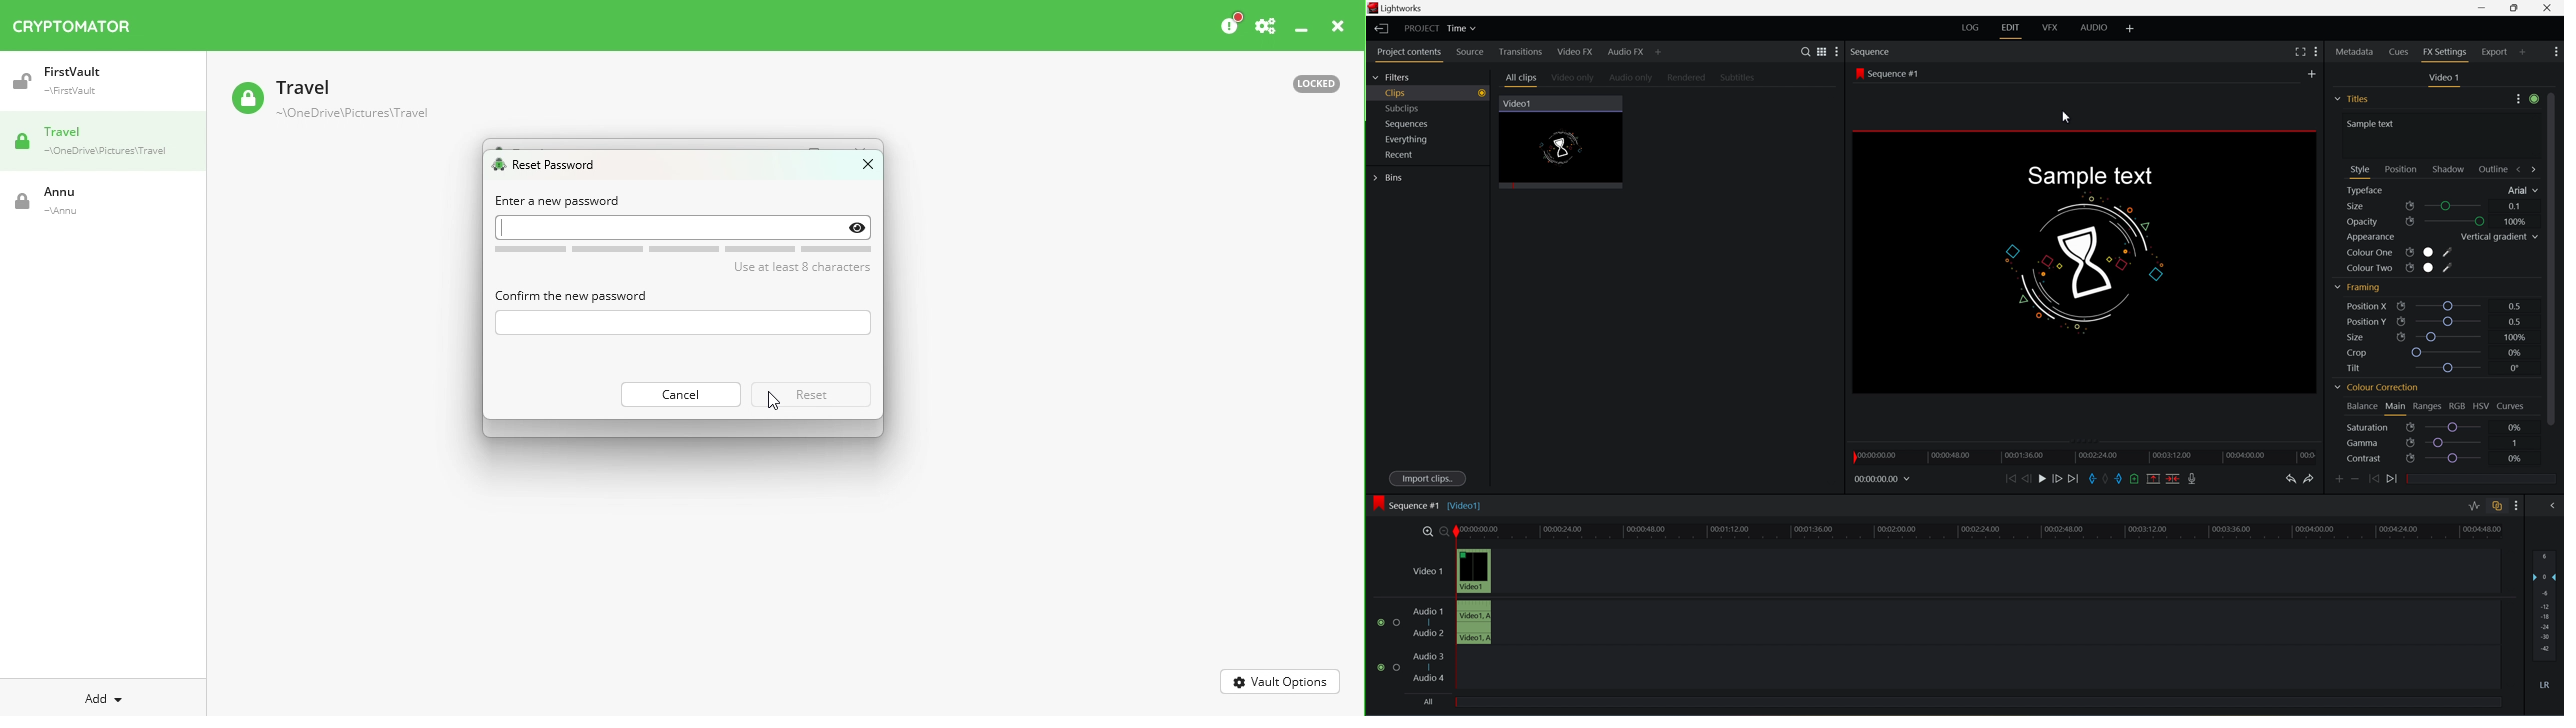 The width and height of the screenshot is (2576, 728). Describe the element at coordinates (1627, 52) in the screenshot. I see `Audio FX` at that location.